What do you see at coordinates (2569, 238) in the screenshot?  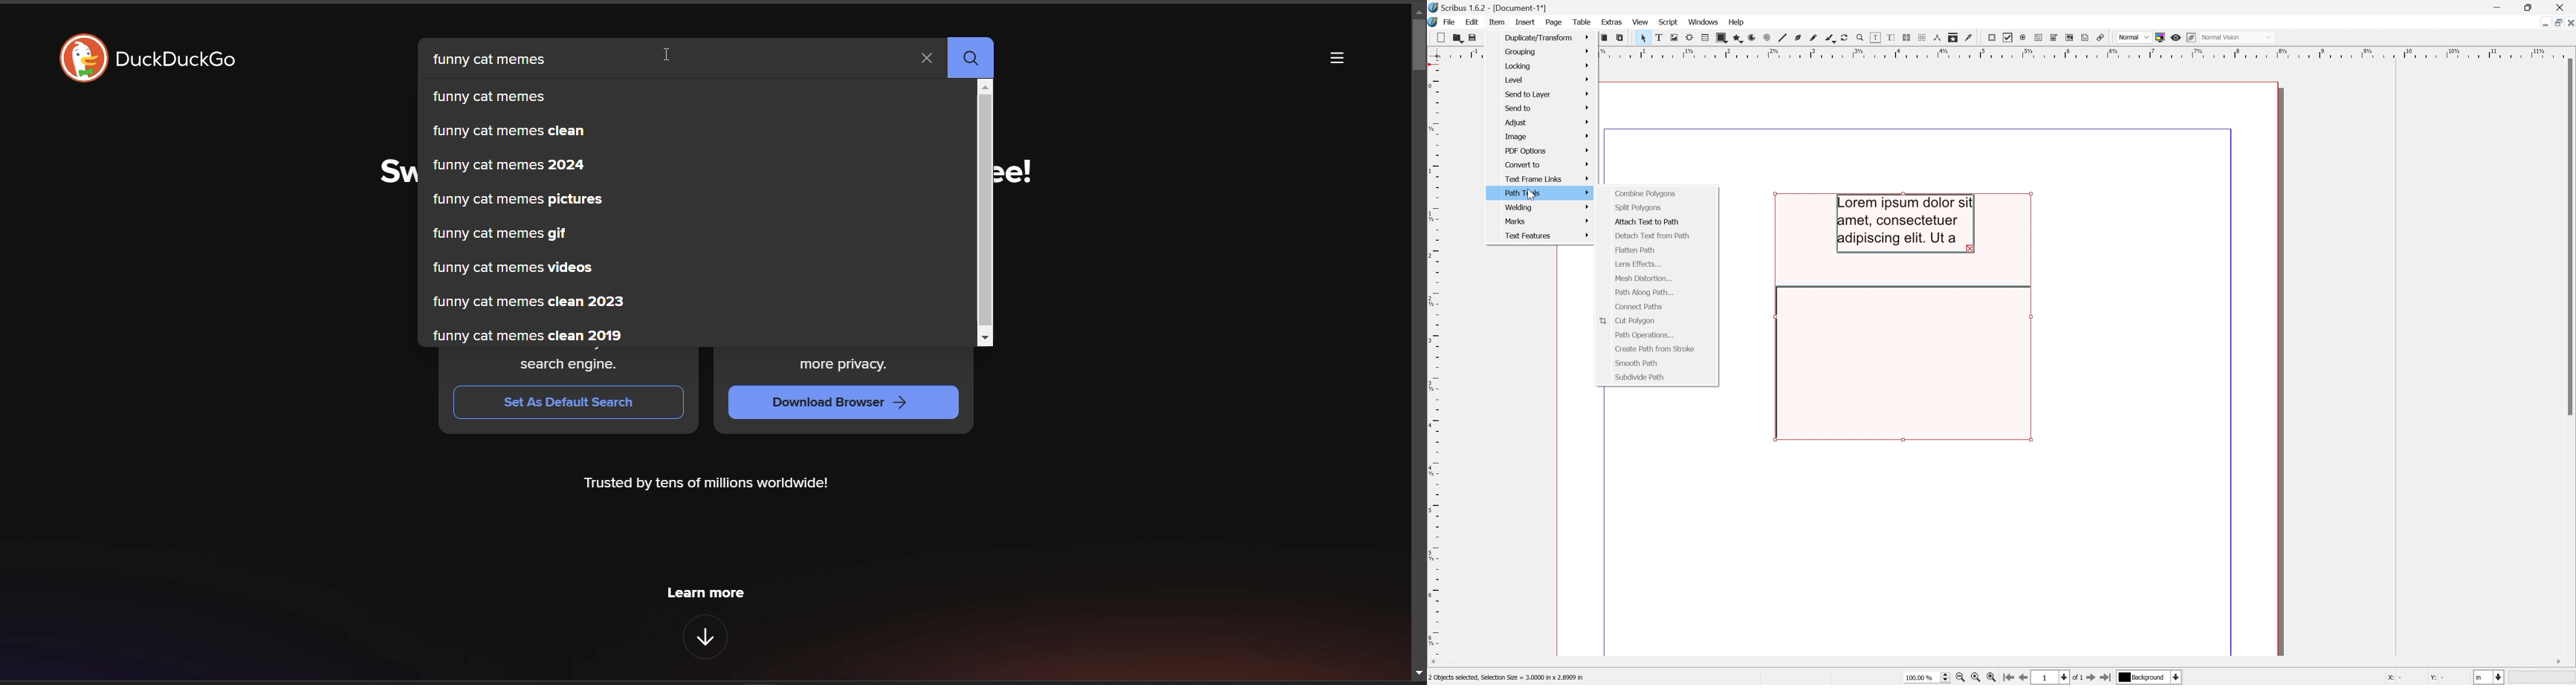 I see `Scroll bar` at bounding box center [2569, 238].